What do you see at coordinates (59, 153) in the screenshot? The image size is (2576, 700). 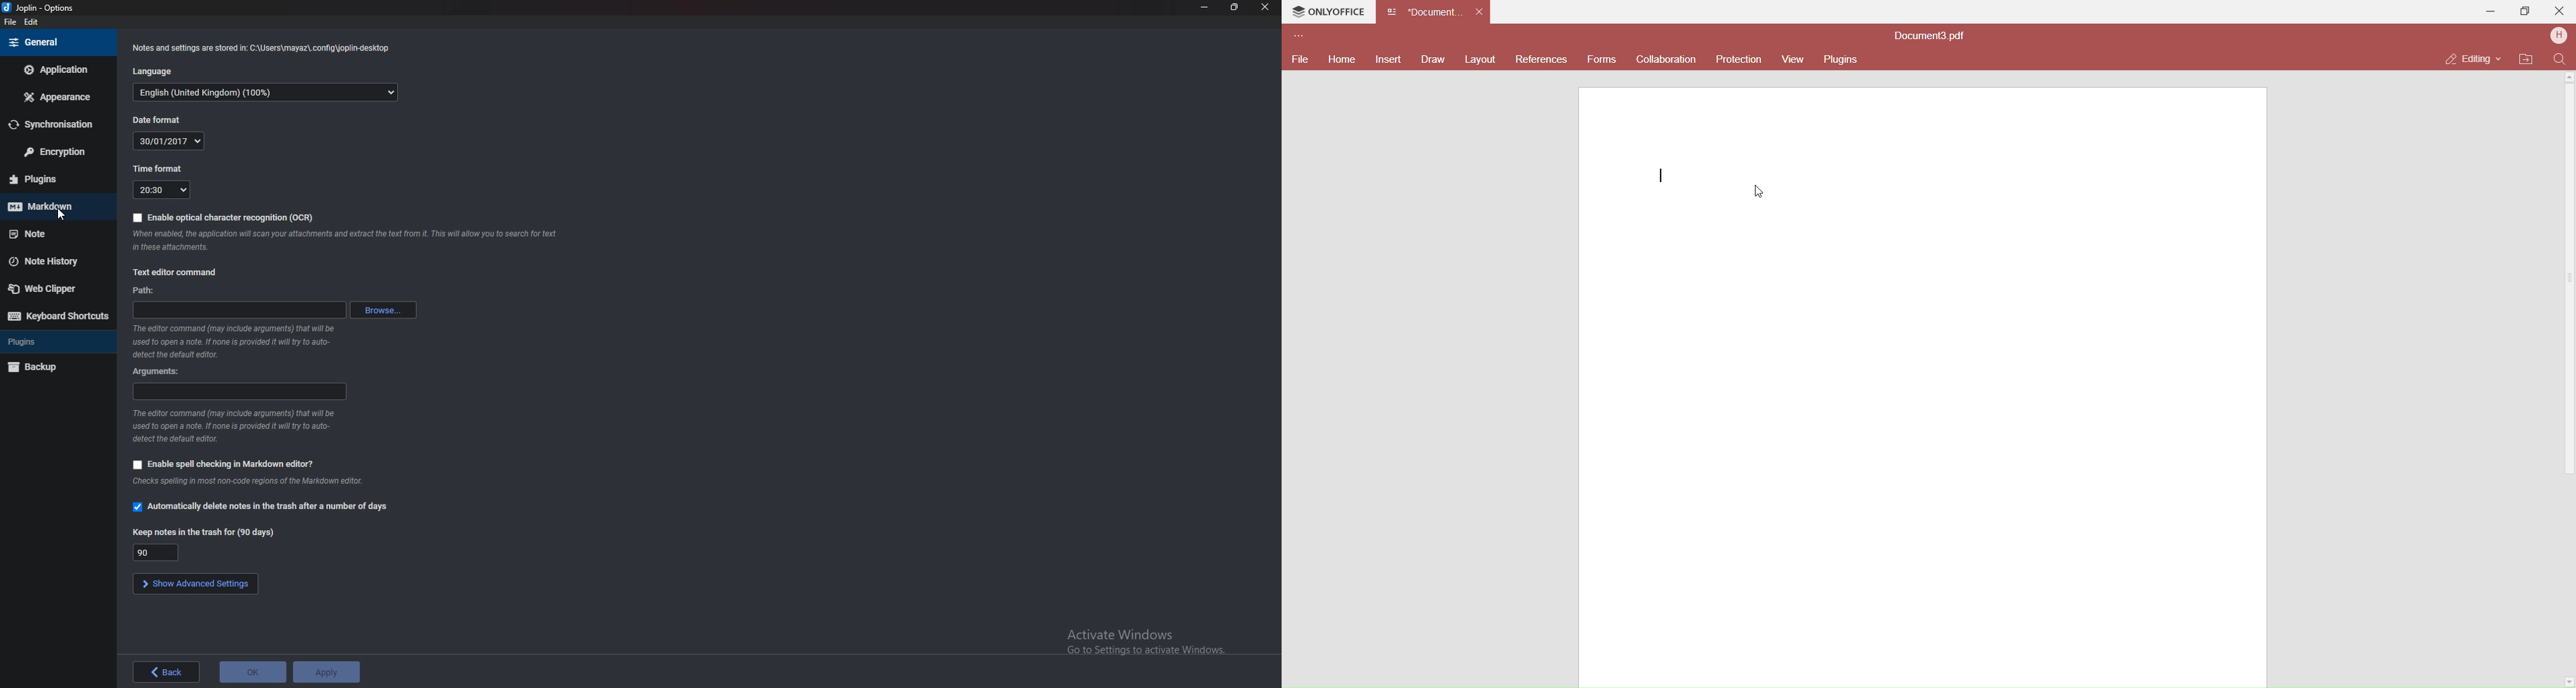 I see `Encryption` at bounding box center [59, 153].